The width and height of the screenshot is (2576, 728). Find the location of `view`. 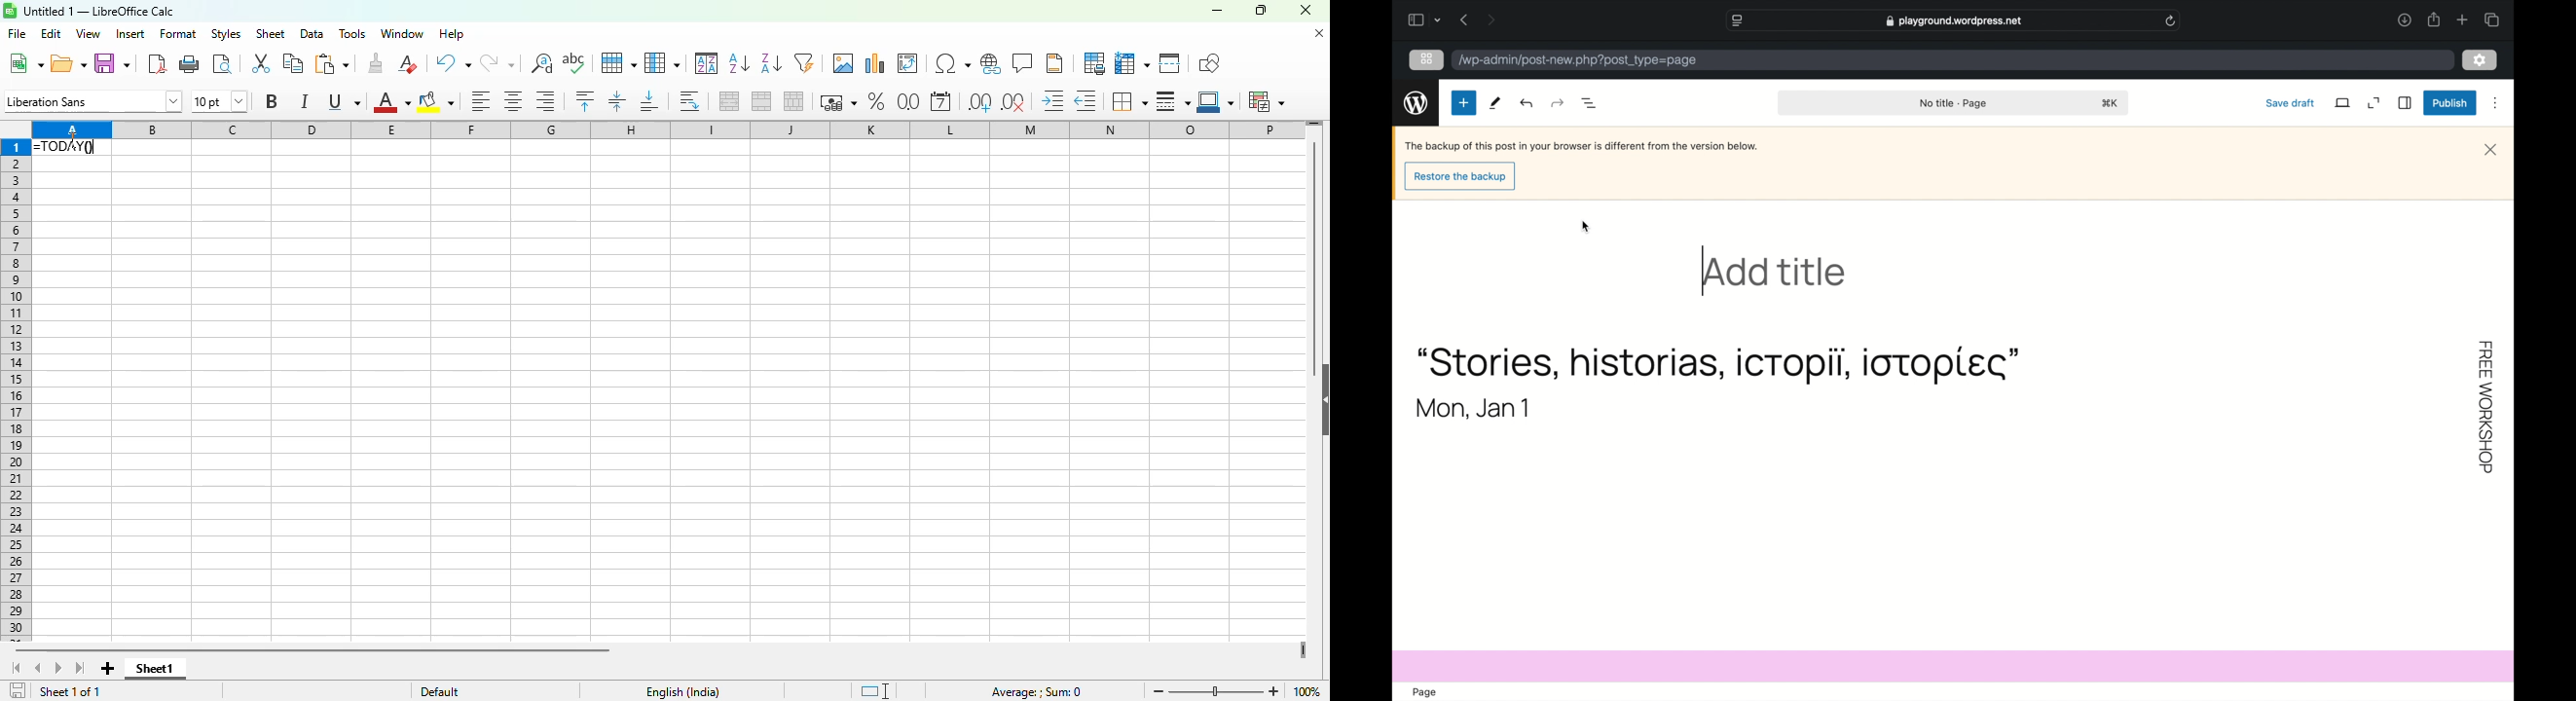

view is located at coordinates (2343, 103).